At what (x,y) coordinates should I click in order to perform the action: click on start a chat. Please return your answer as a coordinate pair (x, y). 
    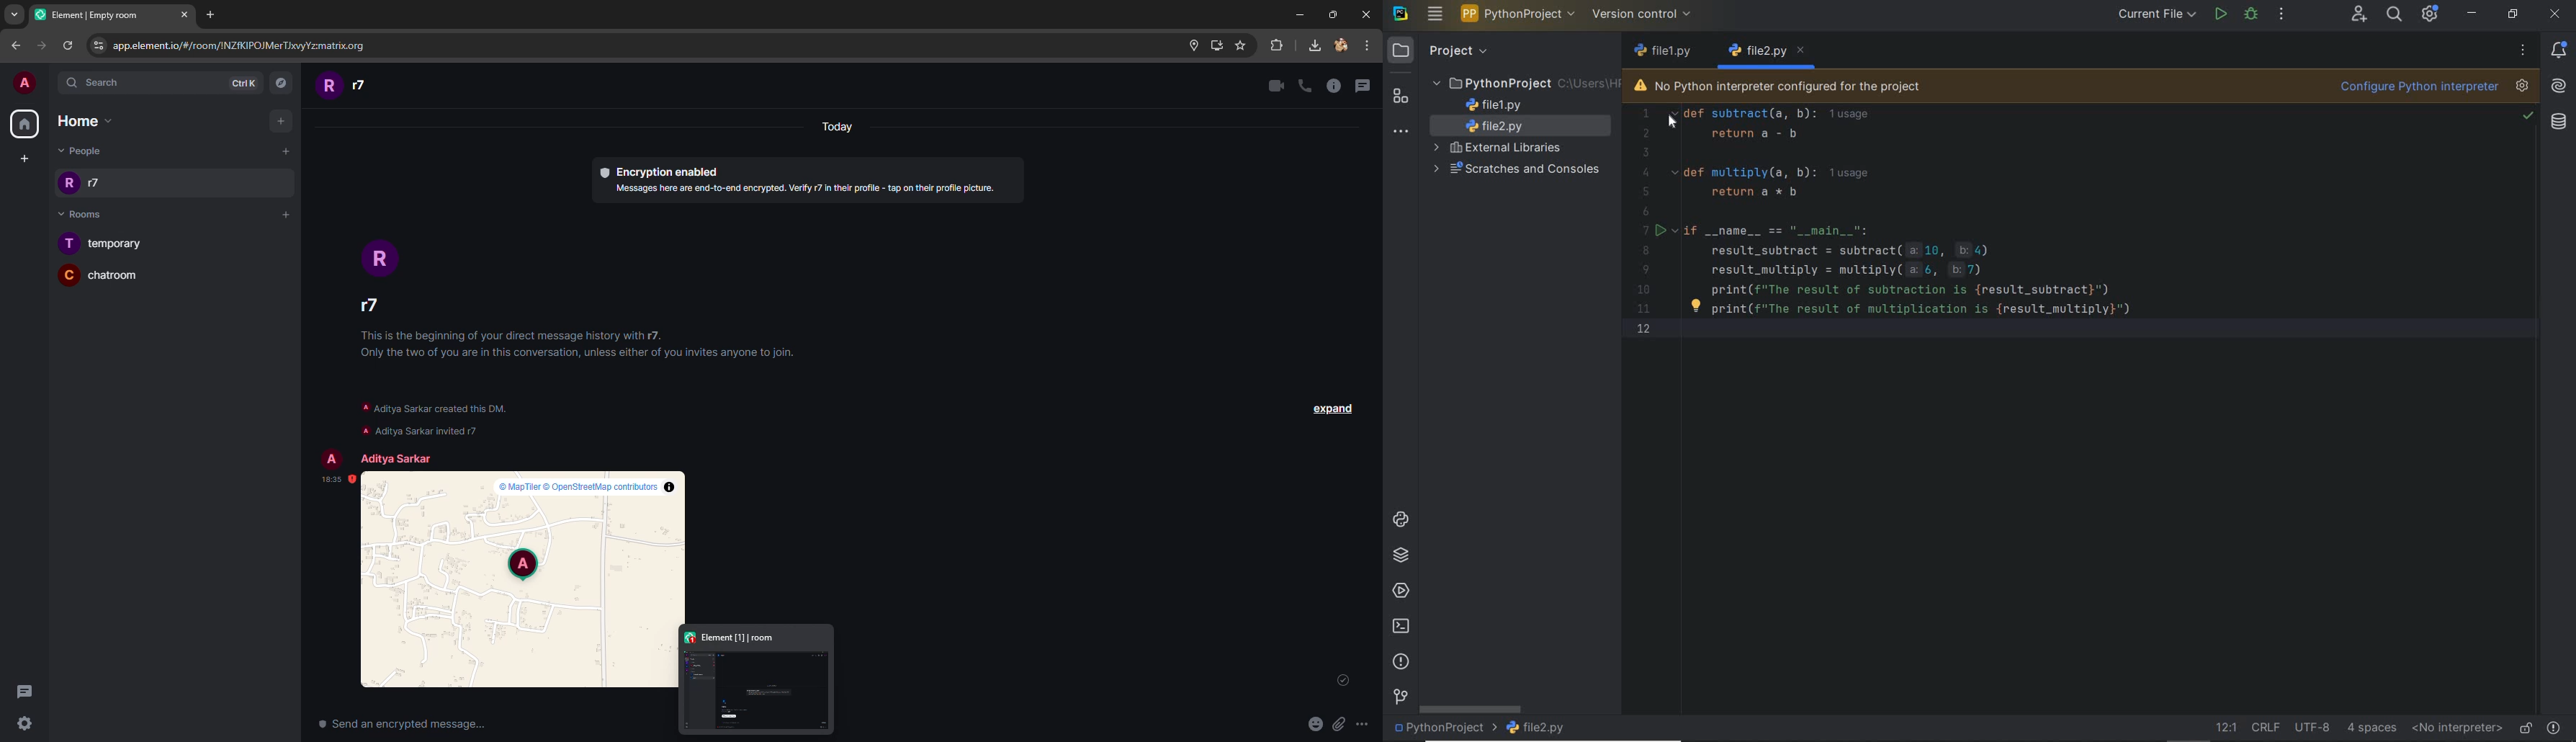
    Looking at the image, I should click on (287, 152).